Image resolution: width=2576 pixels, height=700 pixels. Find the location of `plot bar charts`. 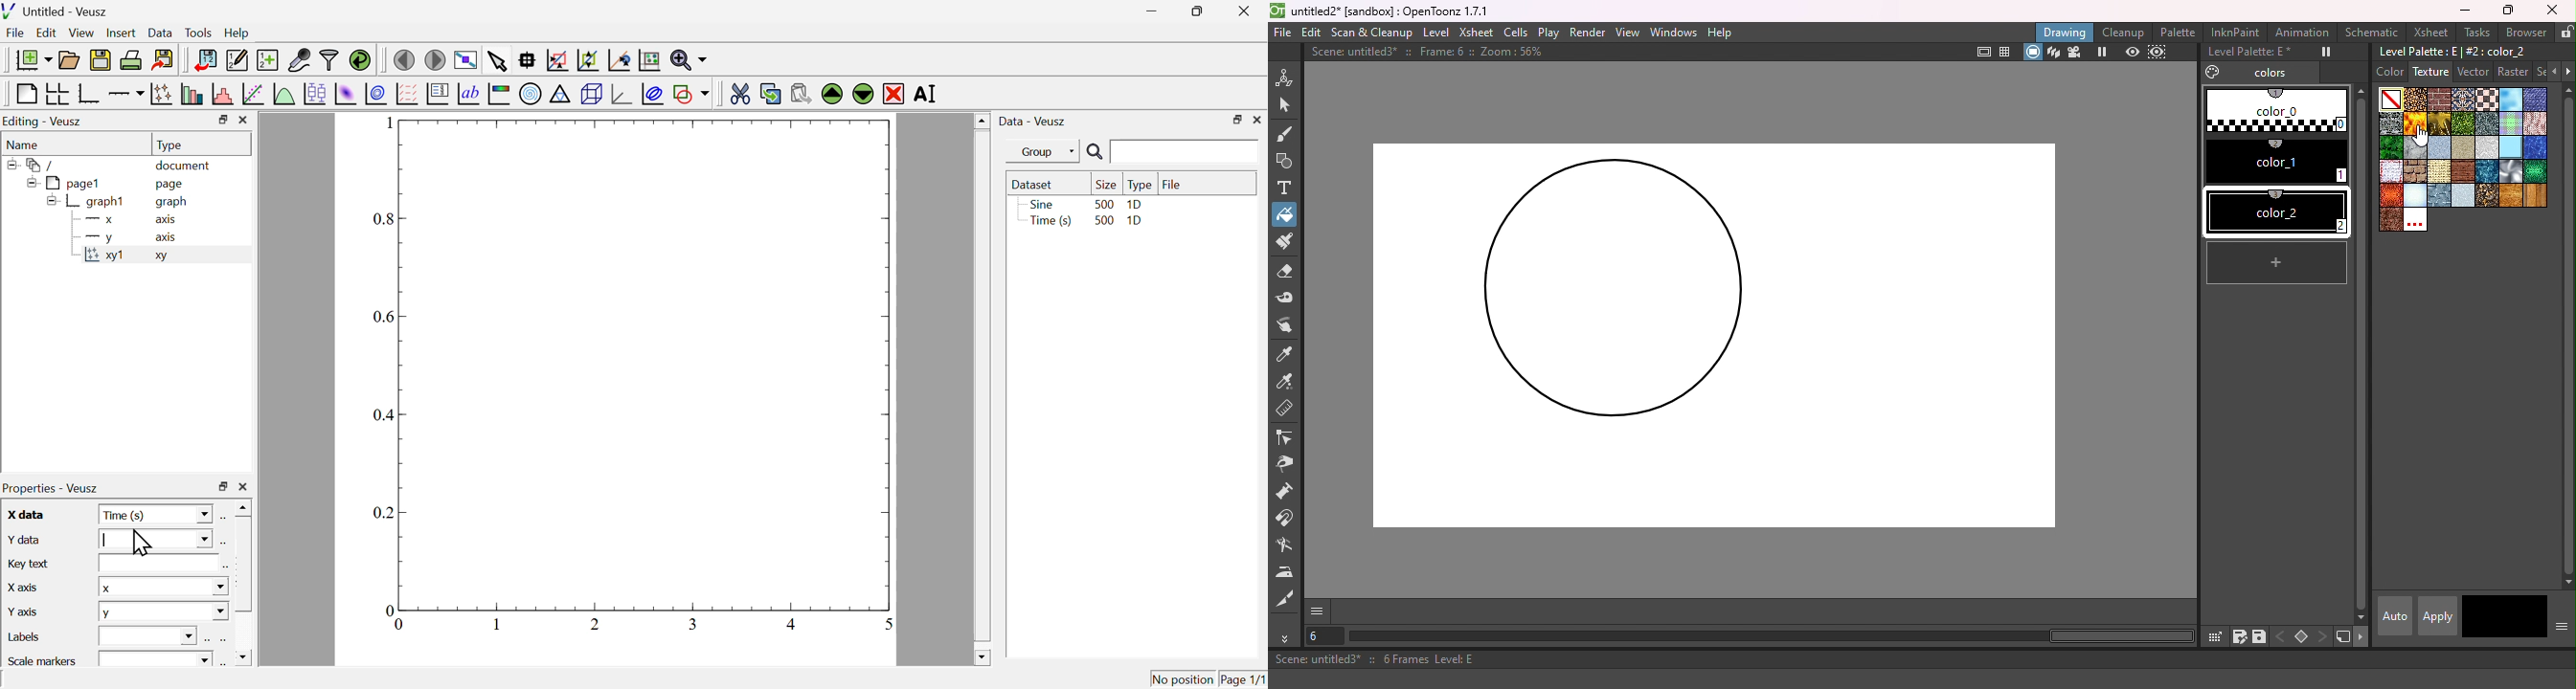

plot bar charts is located at coordinates (192, 95).